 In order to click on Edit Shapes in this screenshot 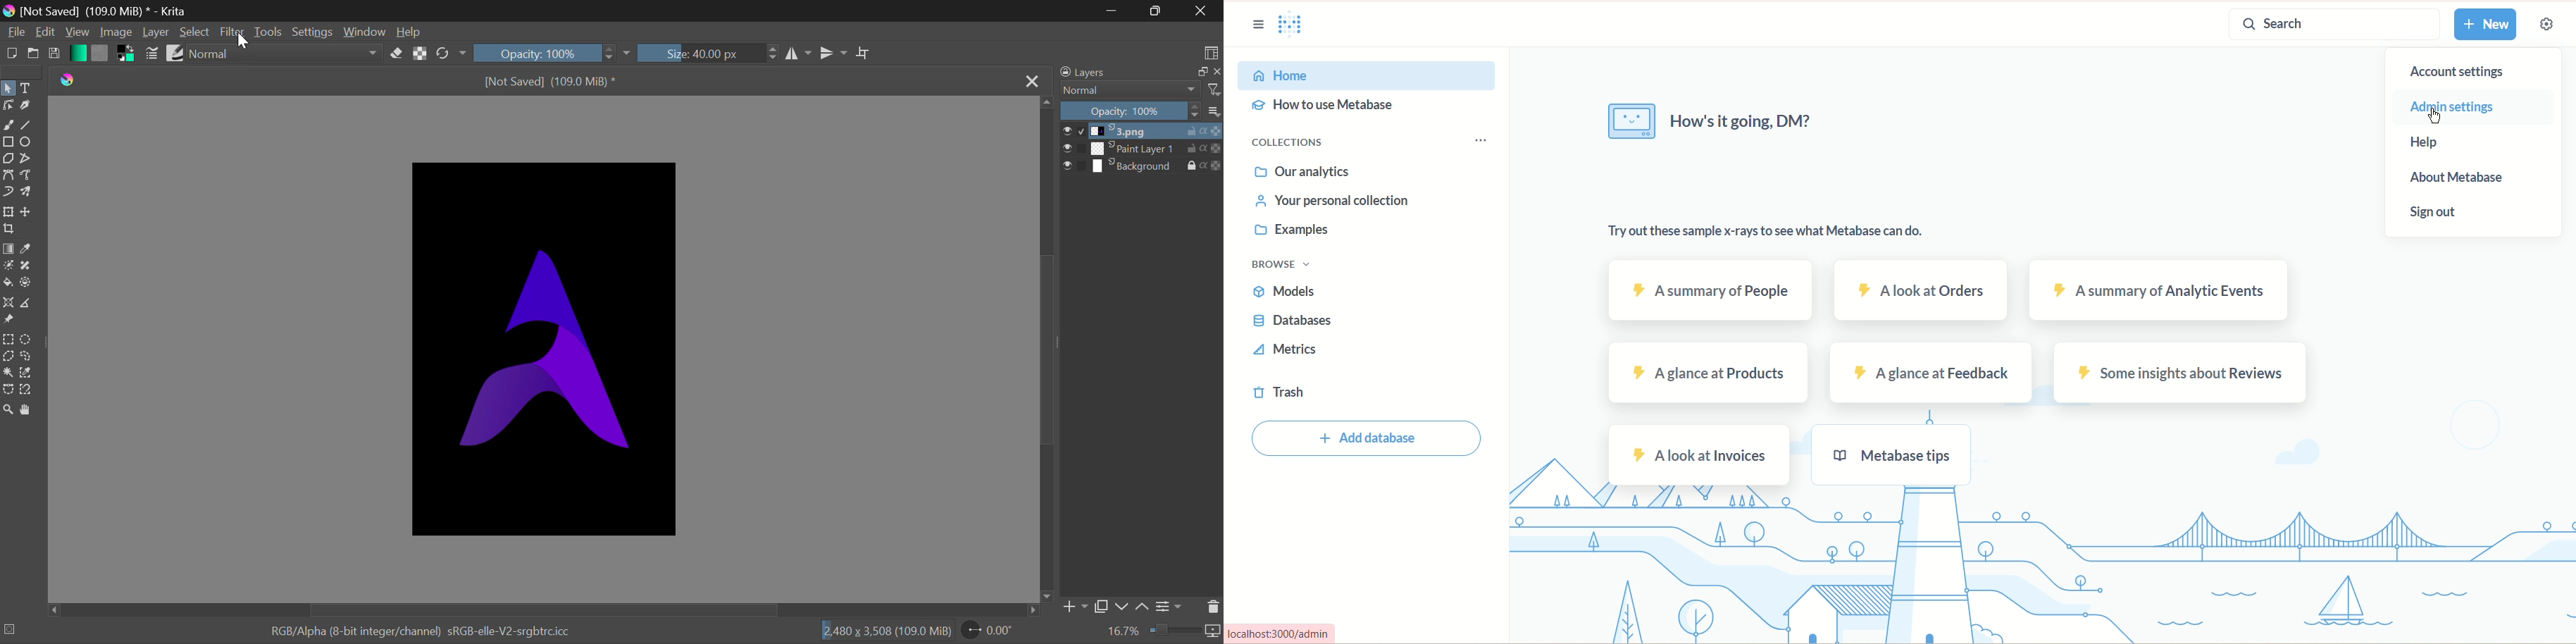, I will do `click(8, 106)`.